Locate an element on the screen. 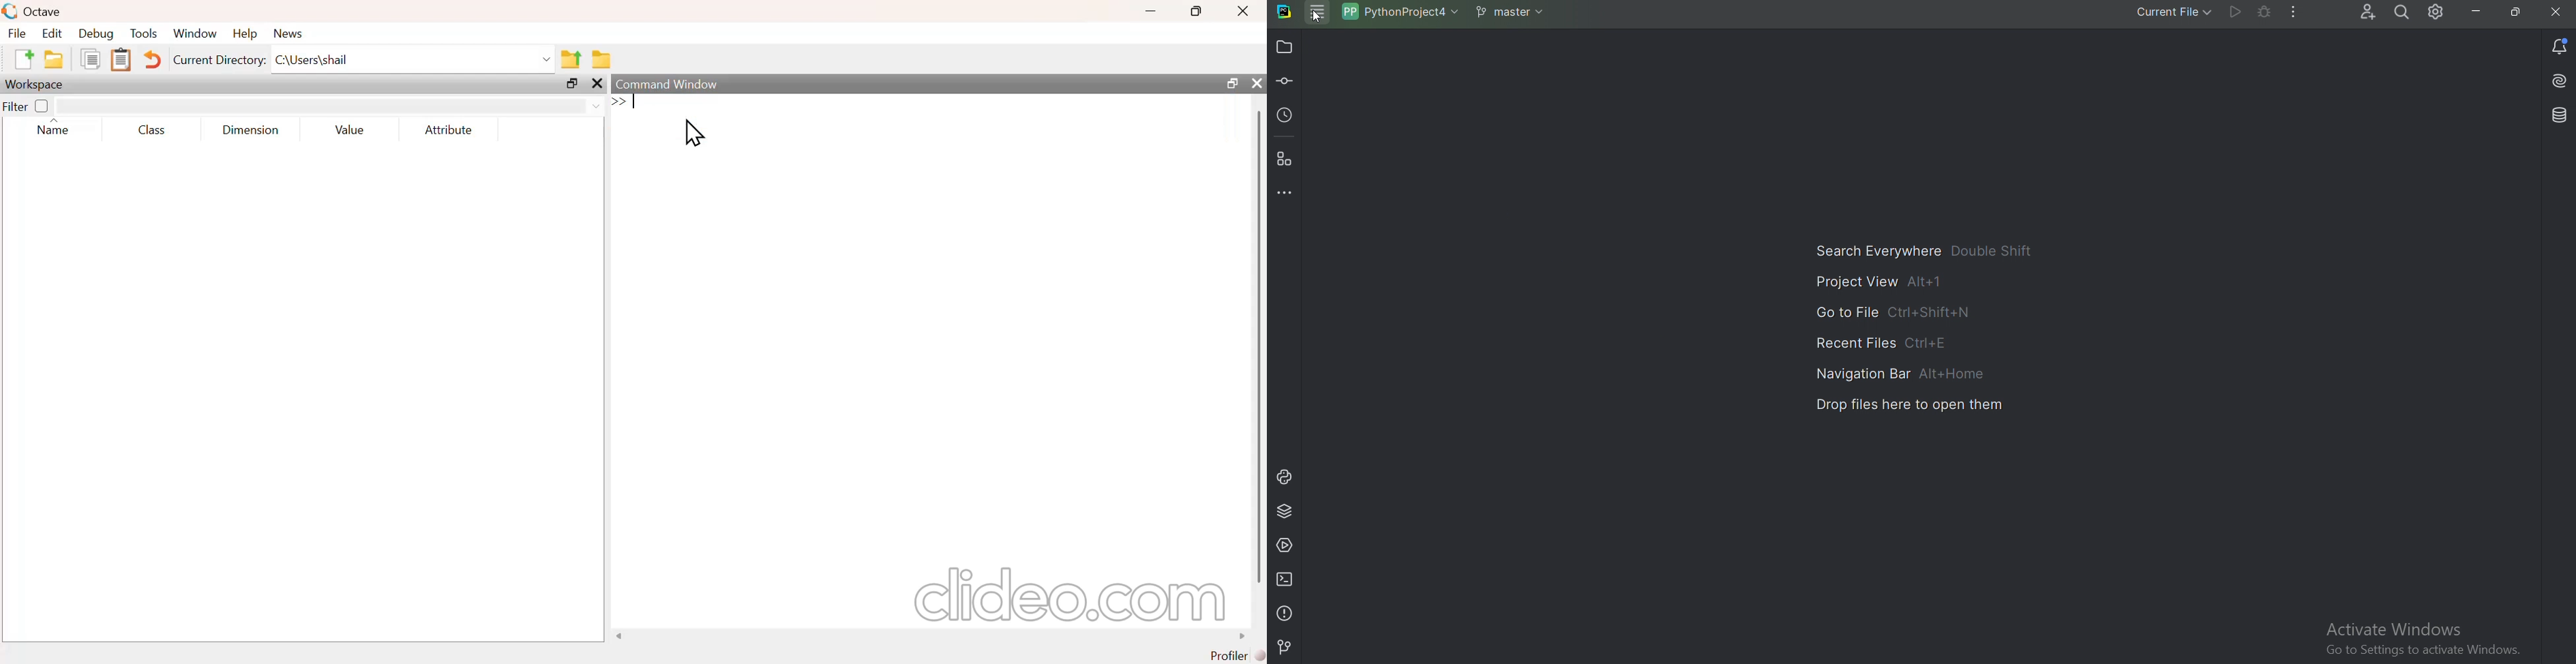 This screenshot has width=2576, height=672. empty area is located at coordinates (936, 357).